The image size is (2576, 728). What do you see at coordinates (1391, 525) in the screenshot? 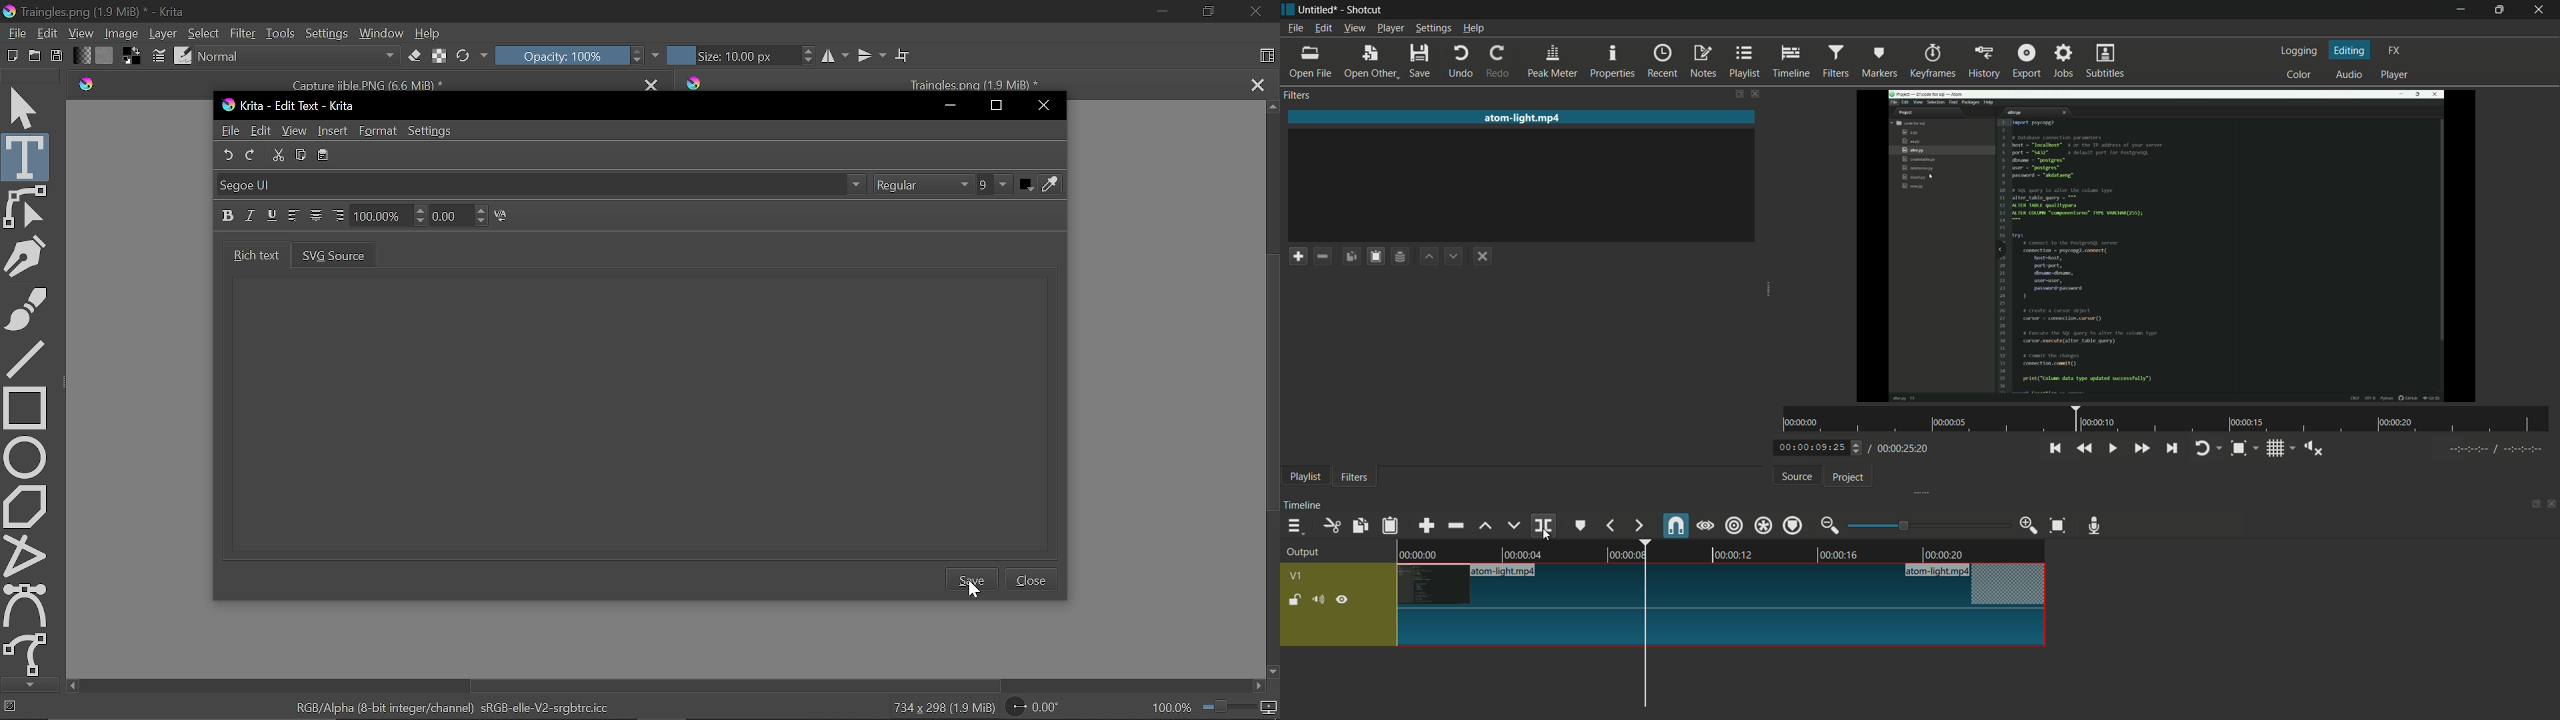
I see `paste filters` at bounding box center [1391, 525].